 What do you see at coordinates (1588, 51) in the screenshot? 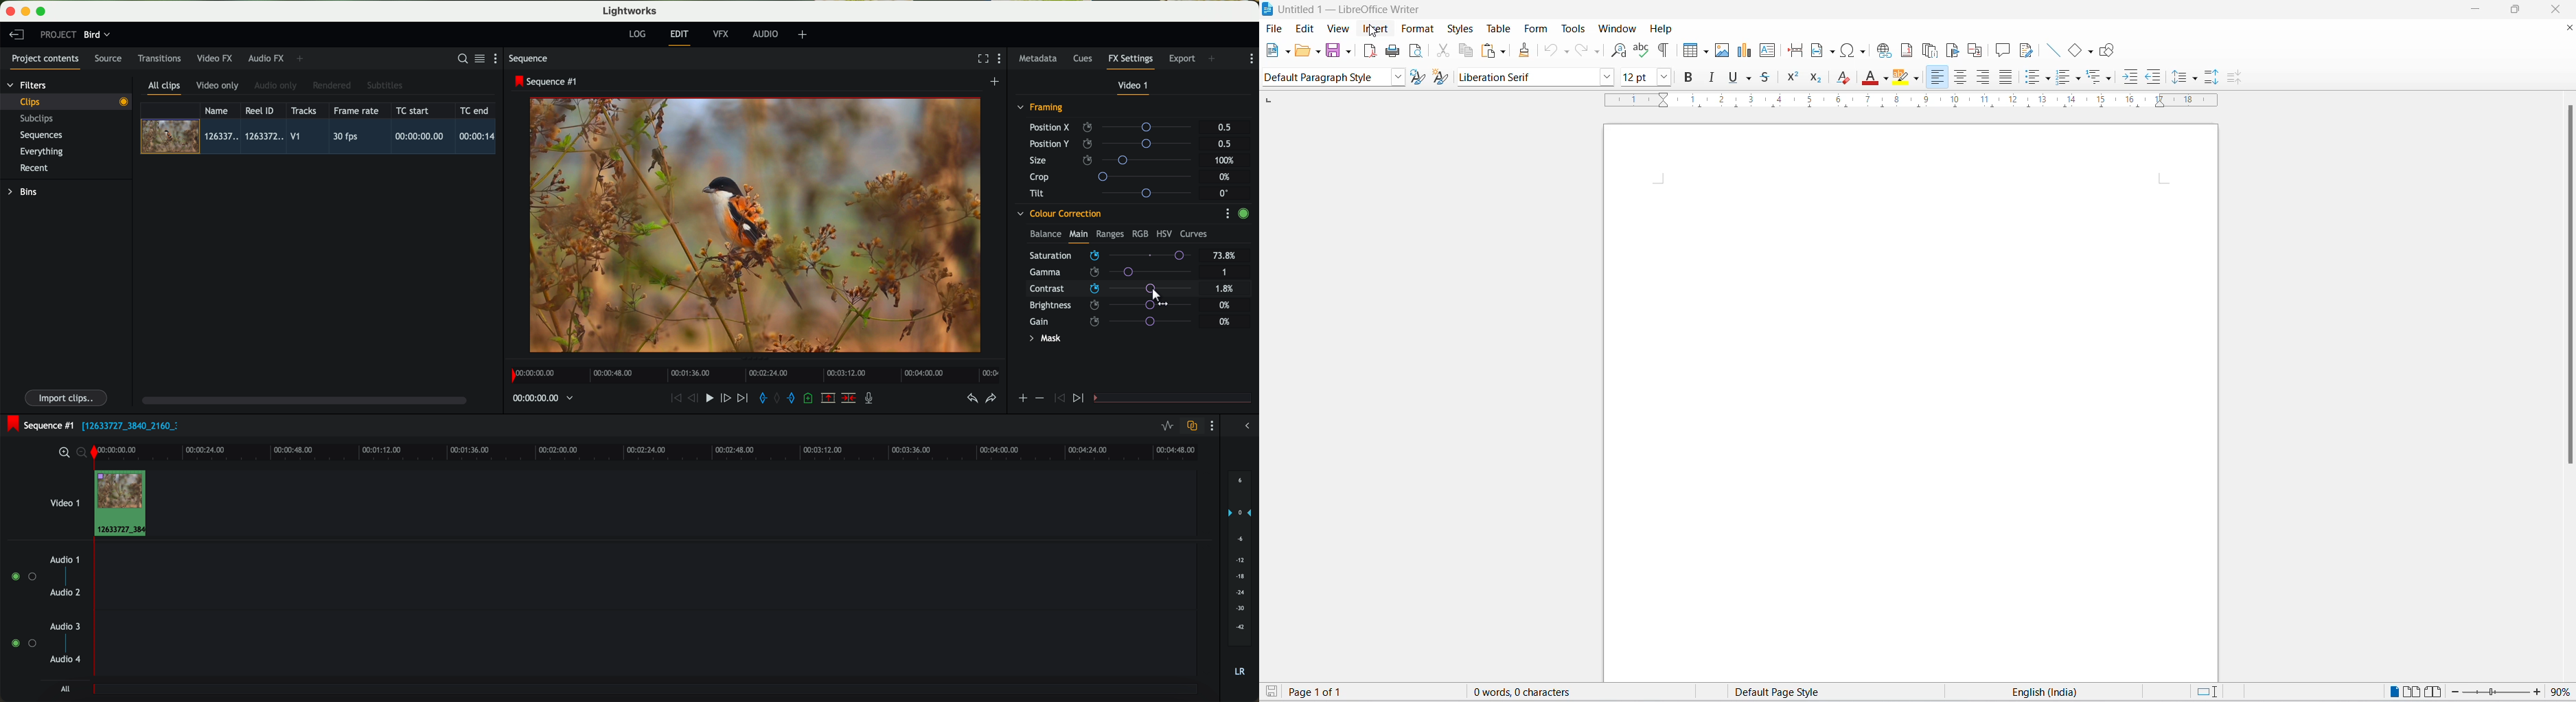
I see `redo` at bounding box center [1588, 51].